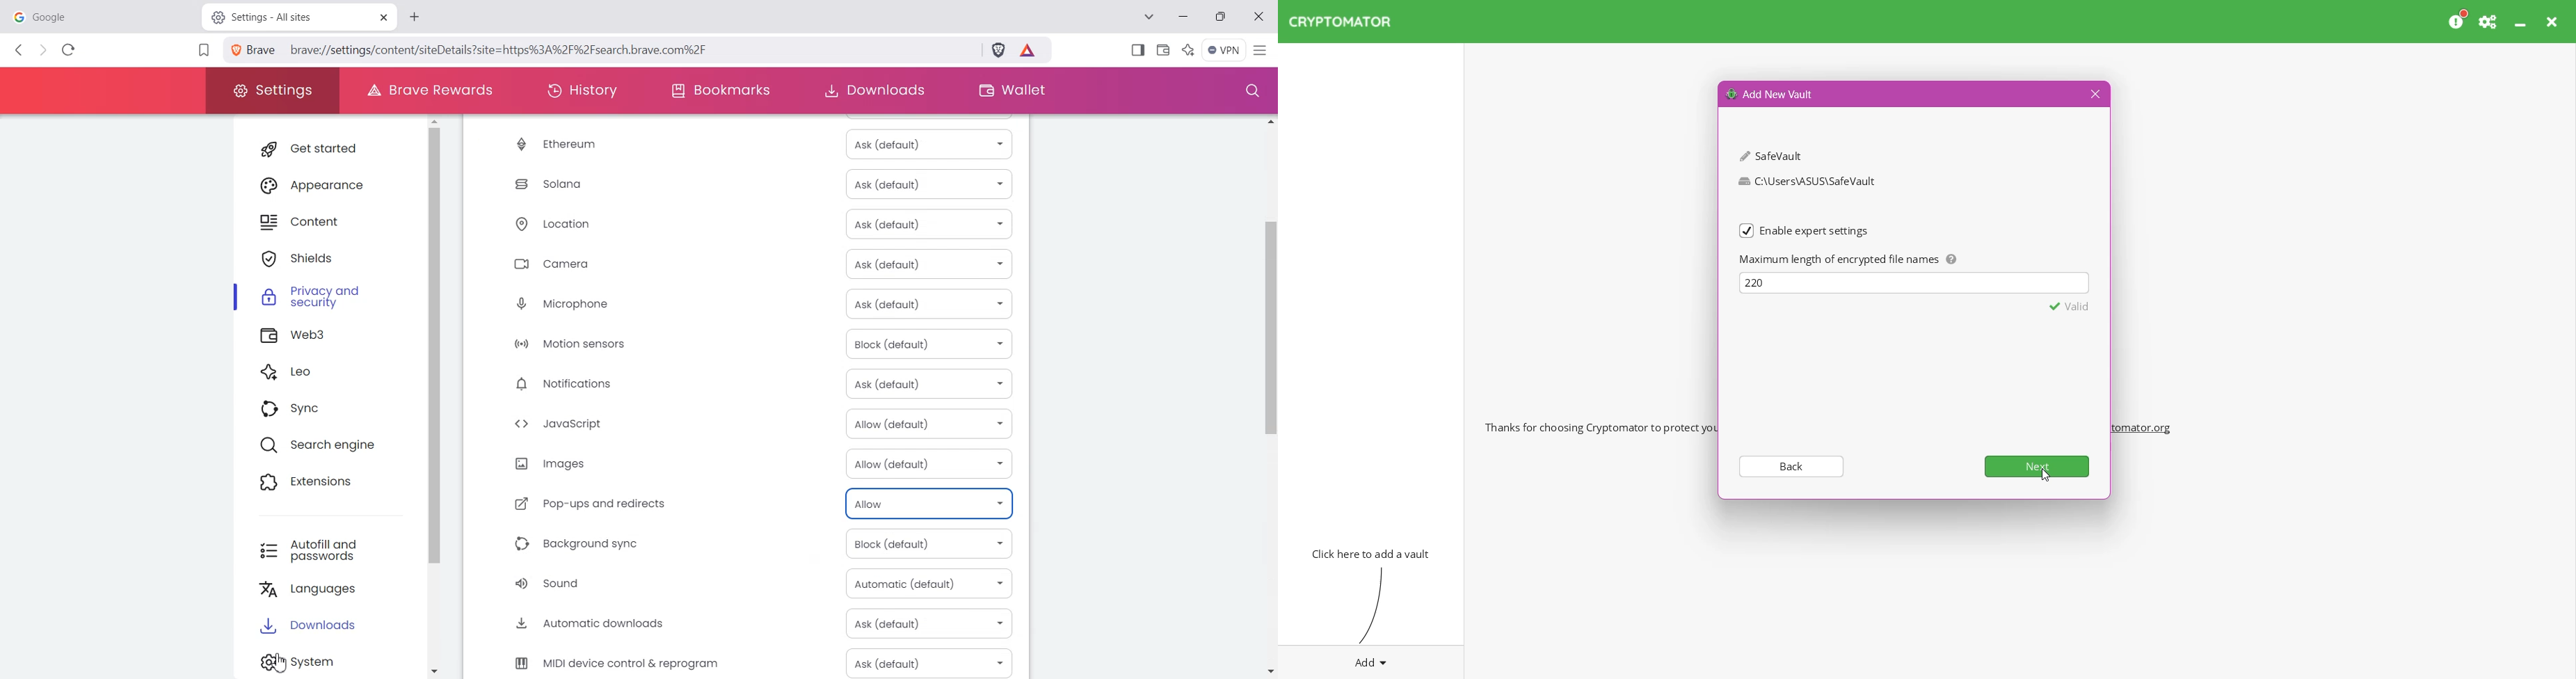 This screenshot has height=700, width=2576. Describe the element at coordinates (1808, 182) in the screenshot. I see `C:\Users\ASUS\SafeVault` at that location.